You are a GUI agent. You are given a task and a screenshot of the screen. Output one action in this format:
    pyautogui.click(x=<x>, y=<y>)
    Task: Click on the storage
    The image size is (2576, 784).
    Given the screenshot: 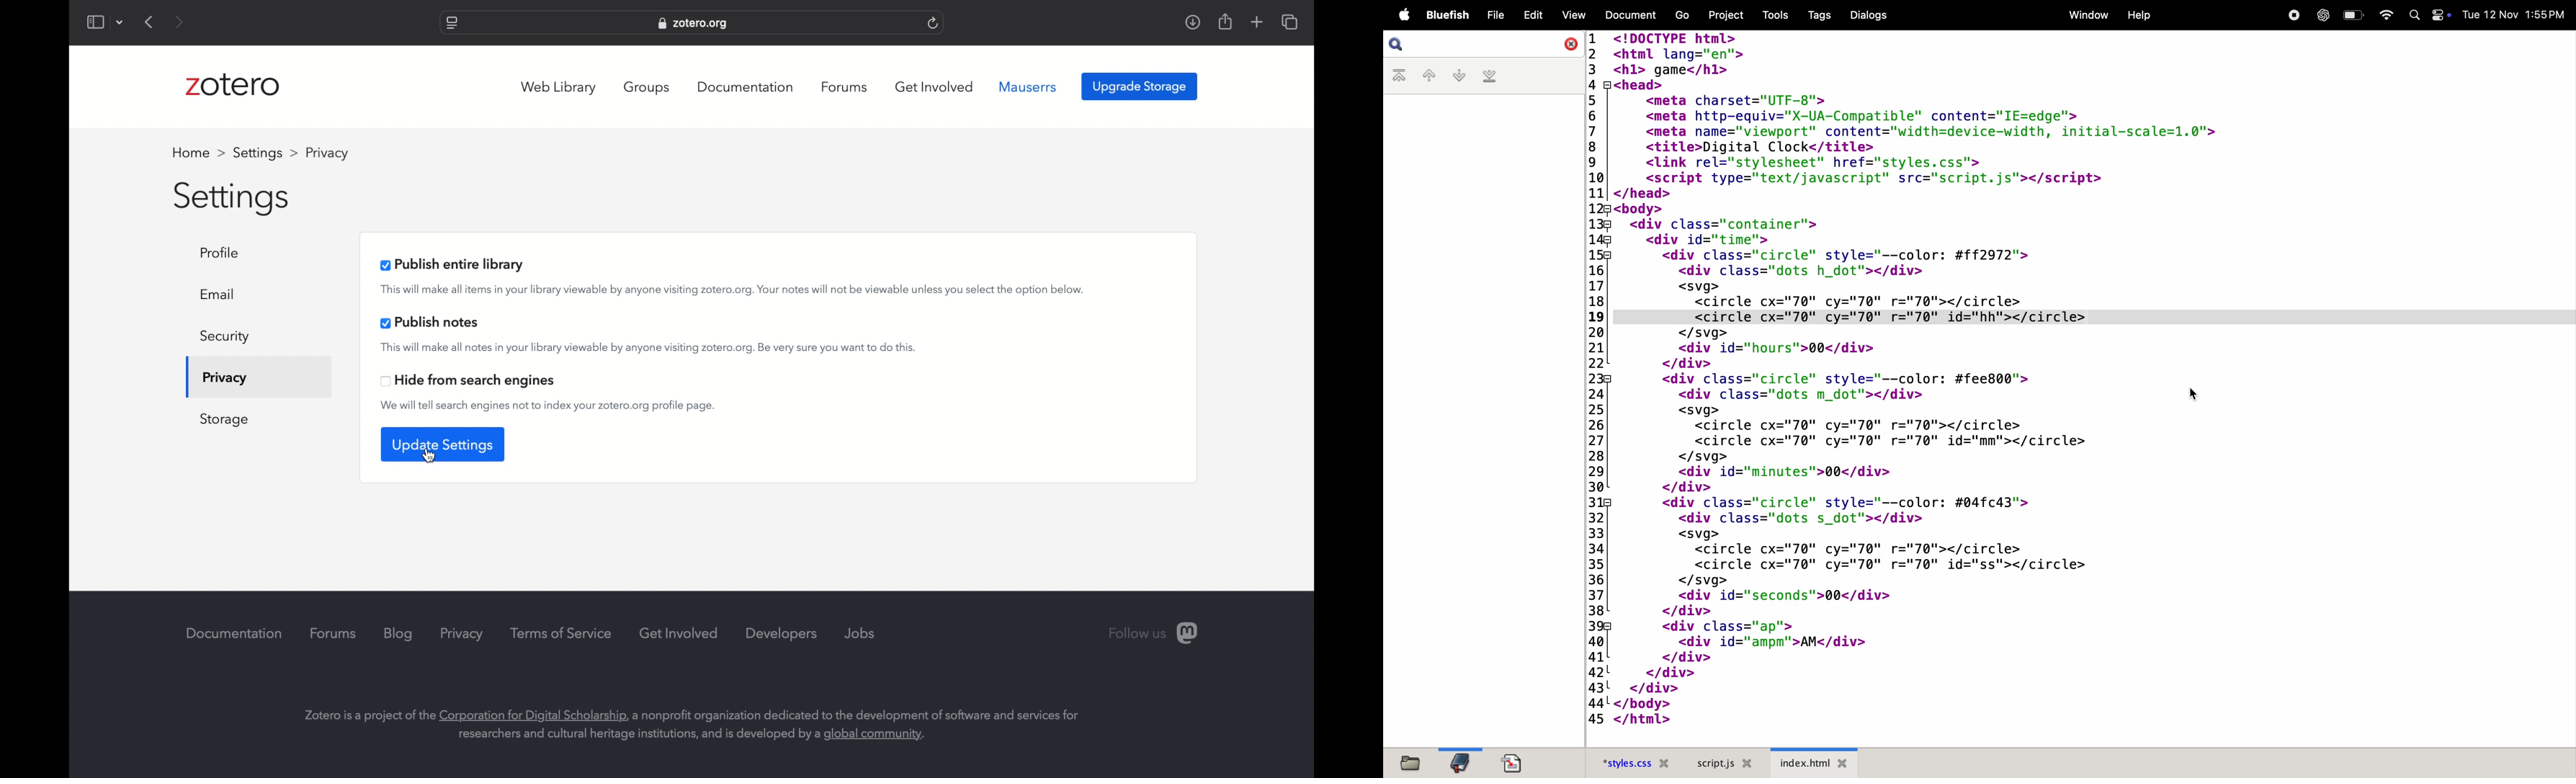 What is the action you would take?
    pyautogui.click(x=225, y=420)
    